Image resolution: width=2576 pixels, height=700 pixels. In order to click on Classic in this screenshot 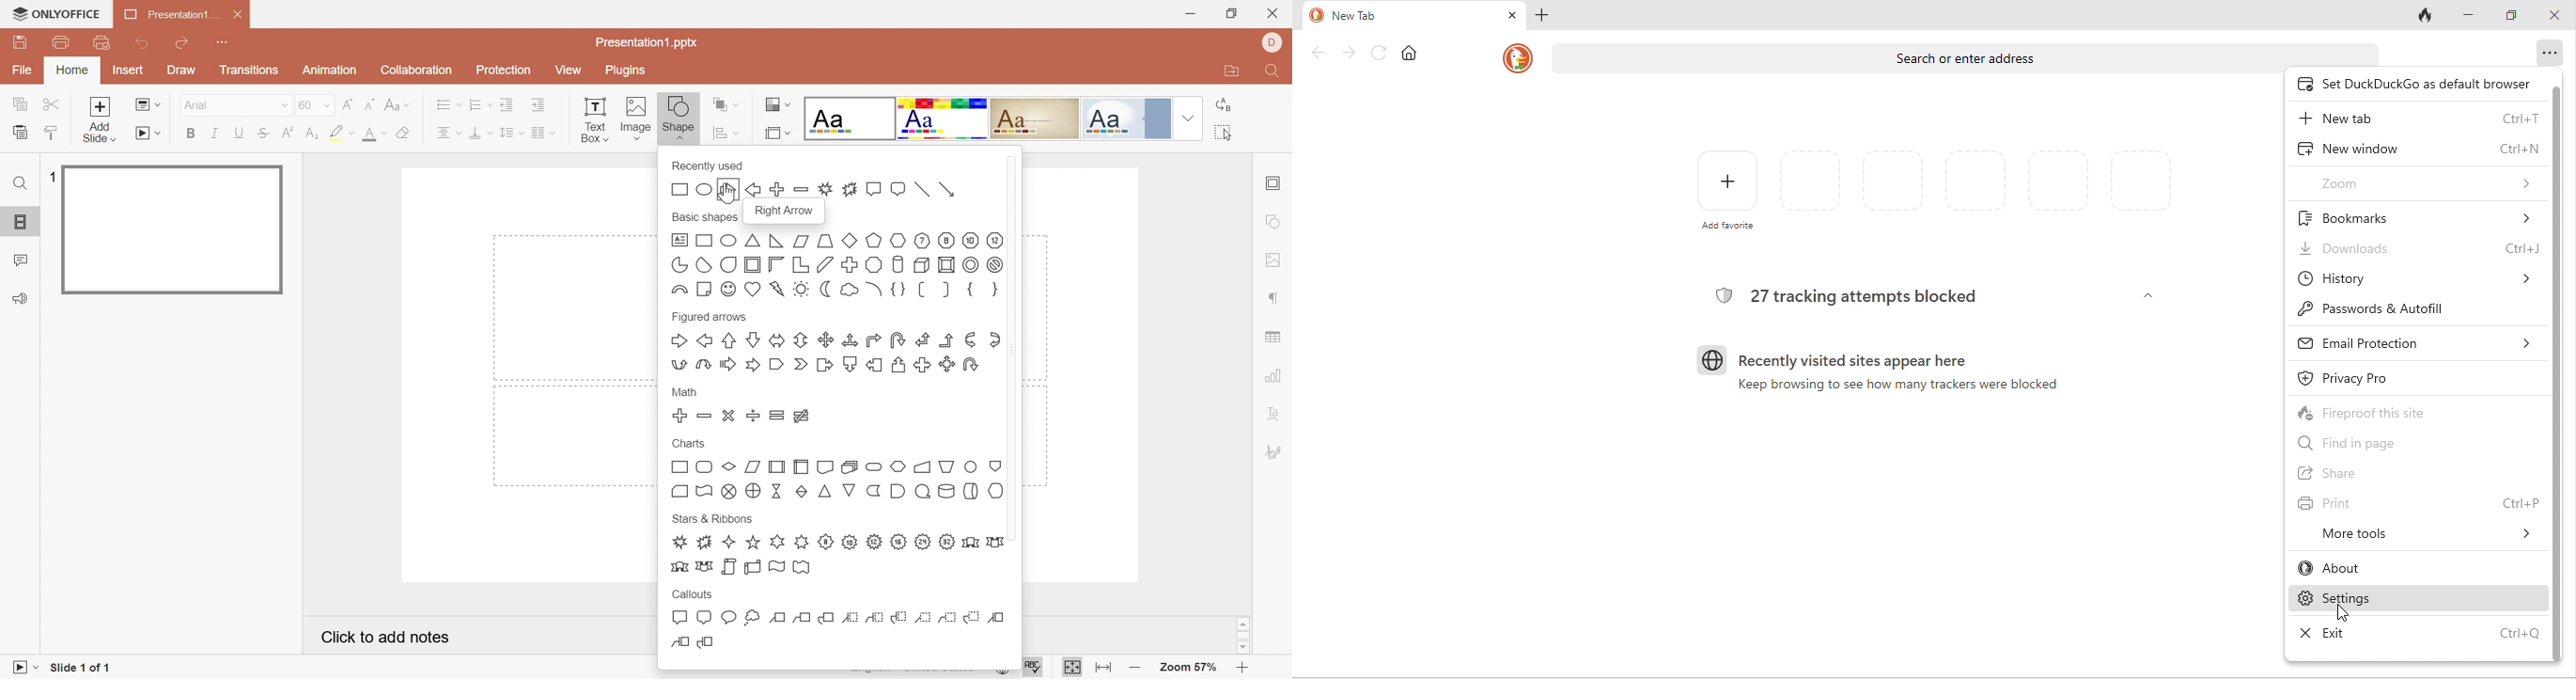, I will do `click(1035, 118)`.